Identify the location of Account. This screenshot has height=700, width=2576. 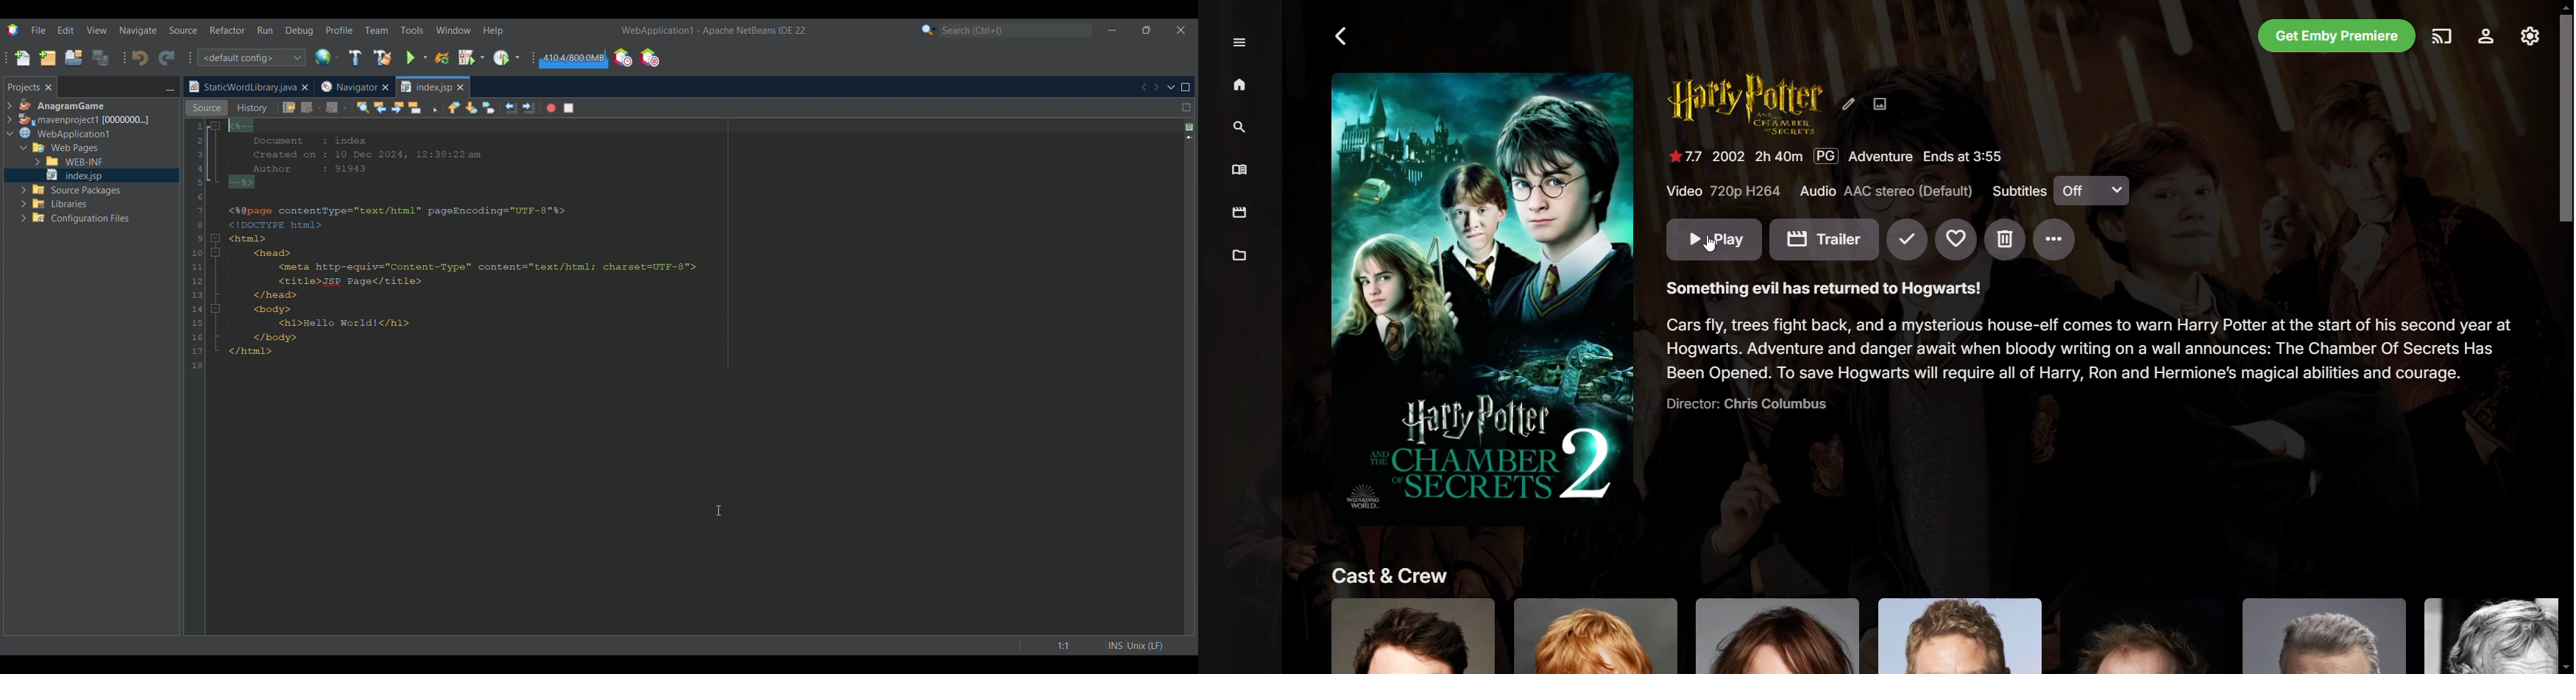
(2486, 37).